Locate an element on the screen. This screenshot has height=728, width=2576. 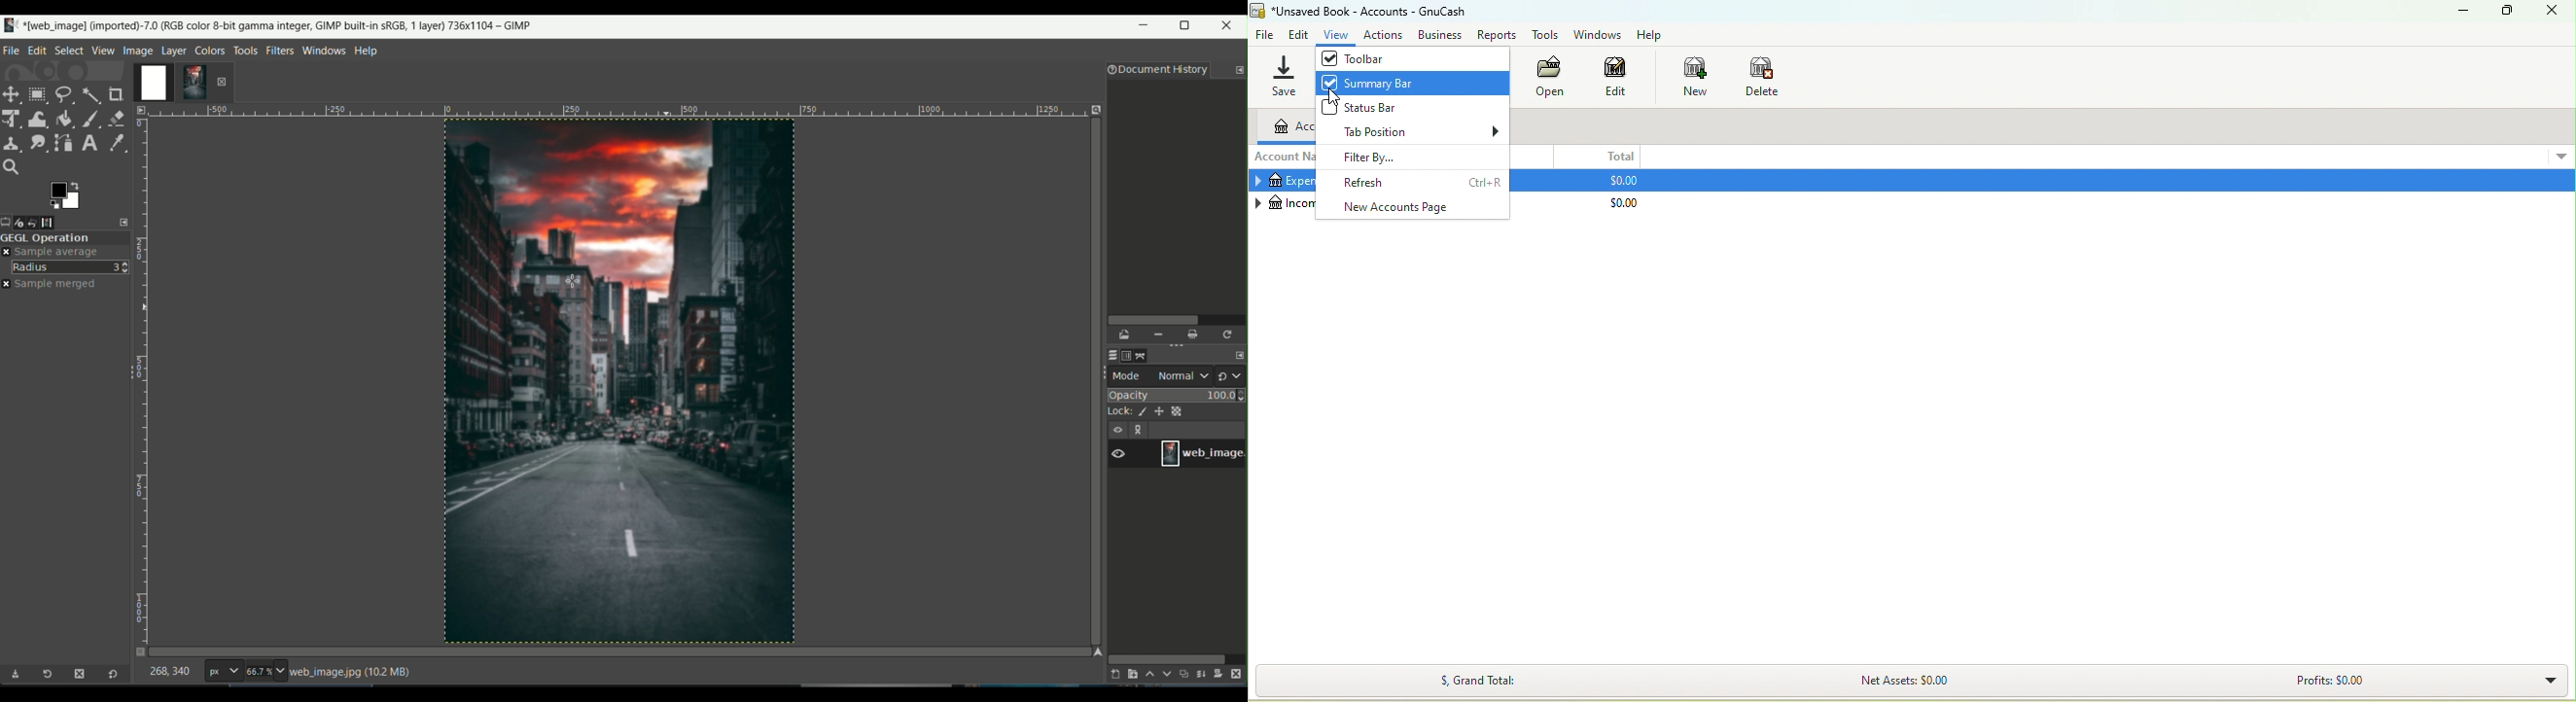
Tab position is located at coordinates (1413, 132).